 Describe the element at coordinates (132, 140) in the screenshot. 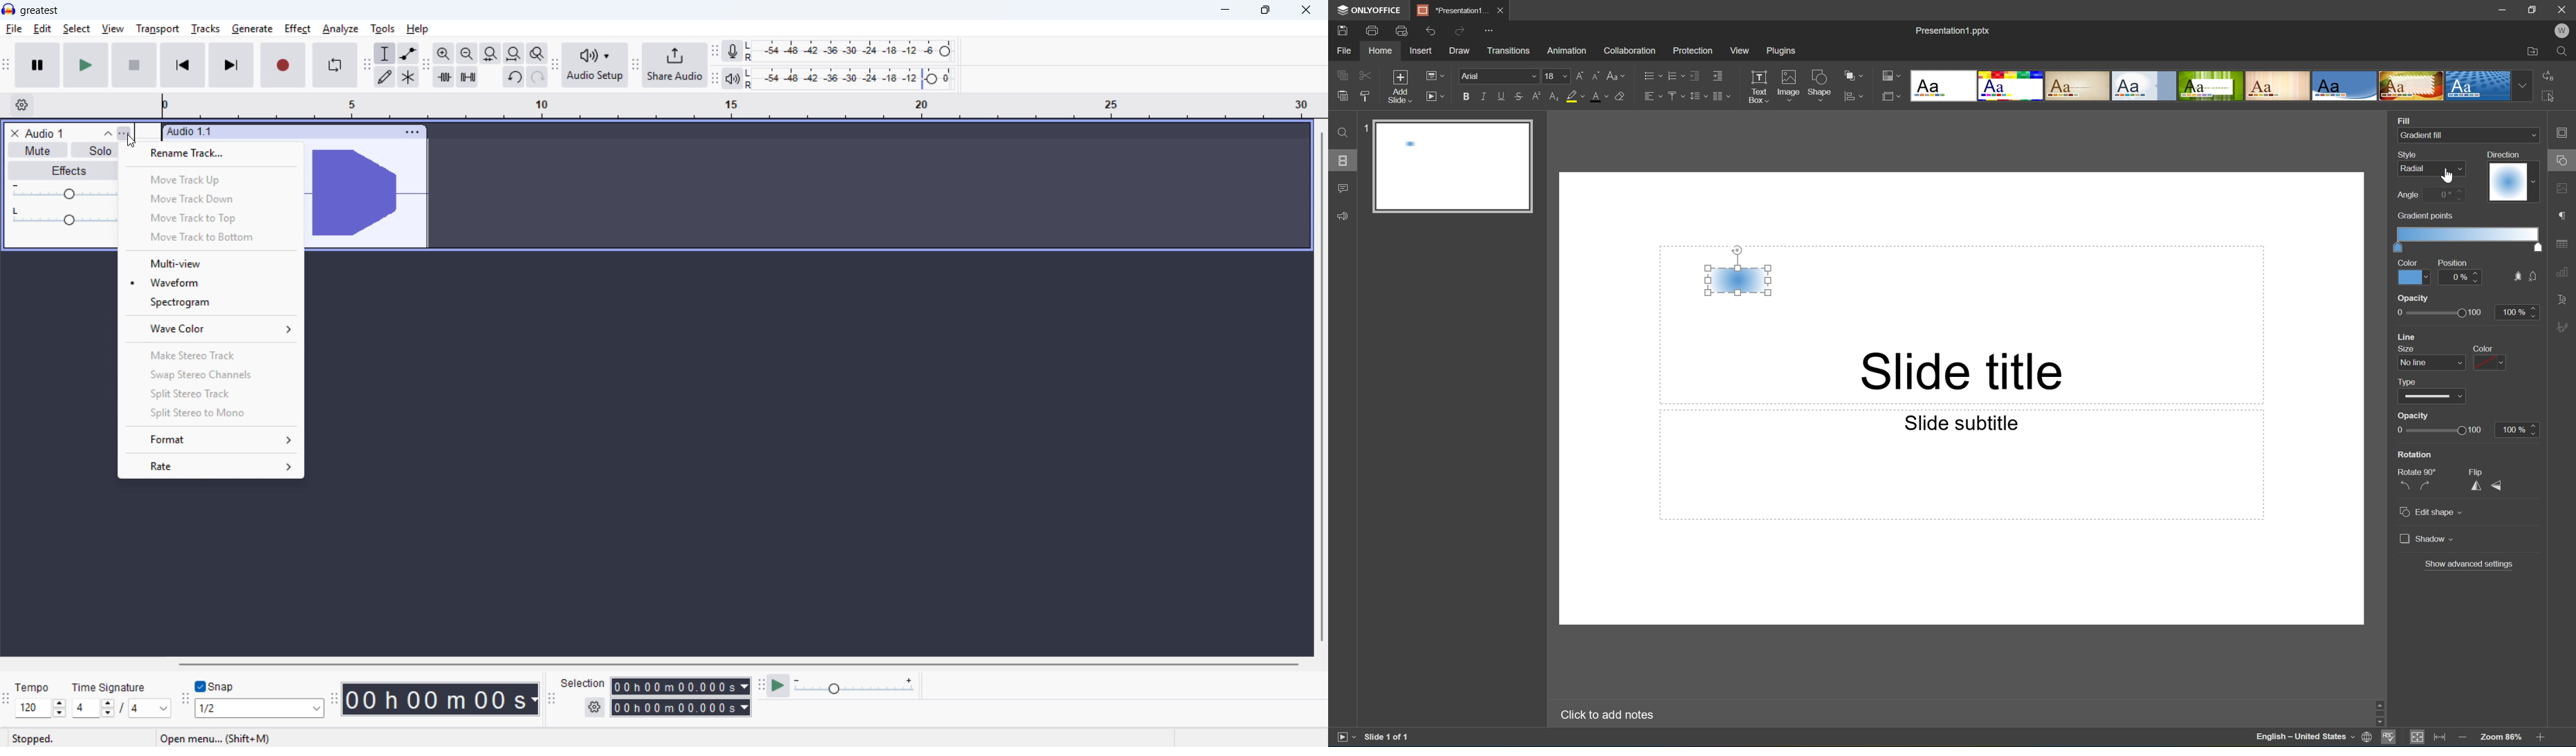

I see `Cursor ` at that location.